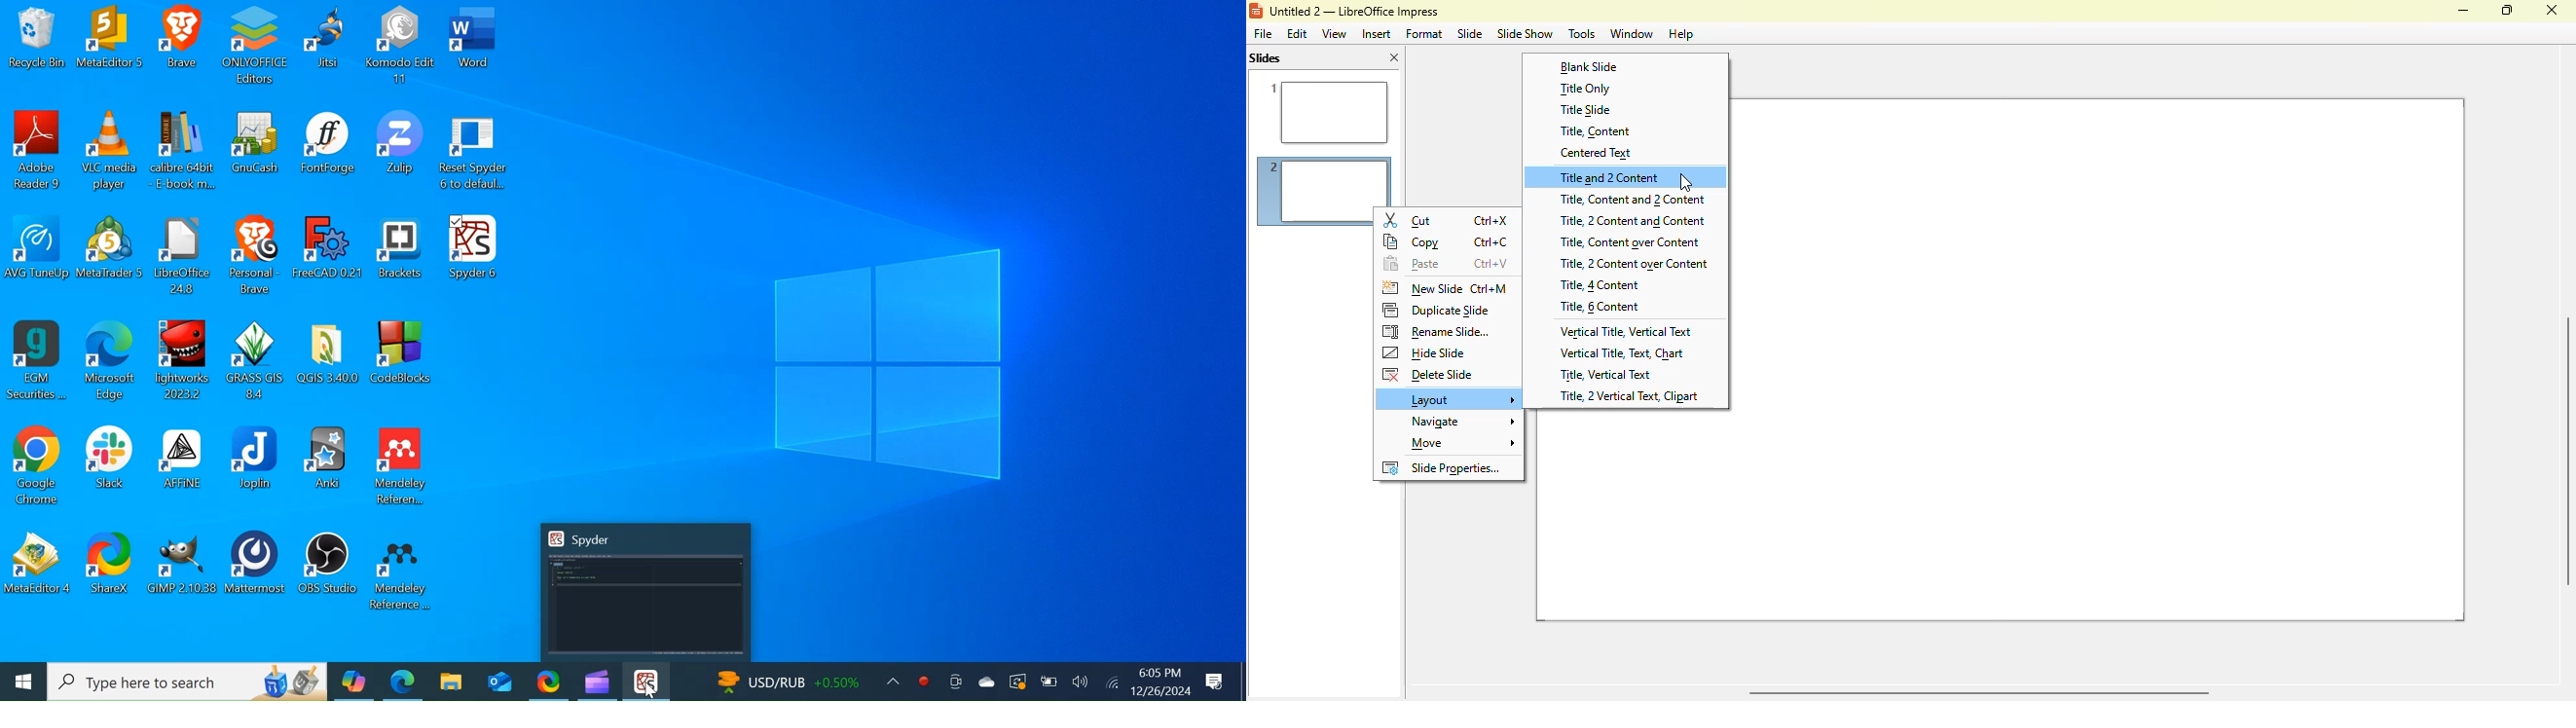 The image size is (2576, 728). What do you see at coordinates (1048, 682) in the screenshot?
I see `Charge` at bounding box center [1048, 682].